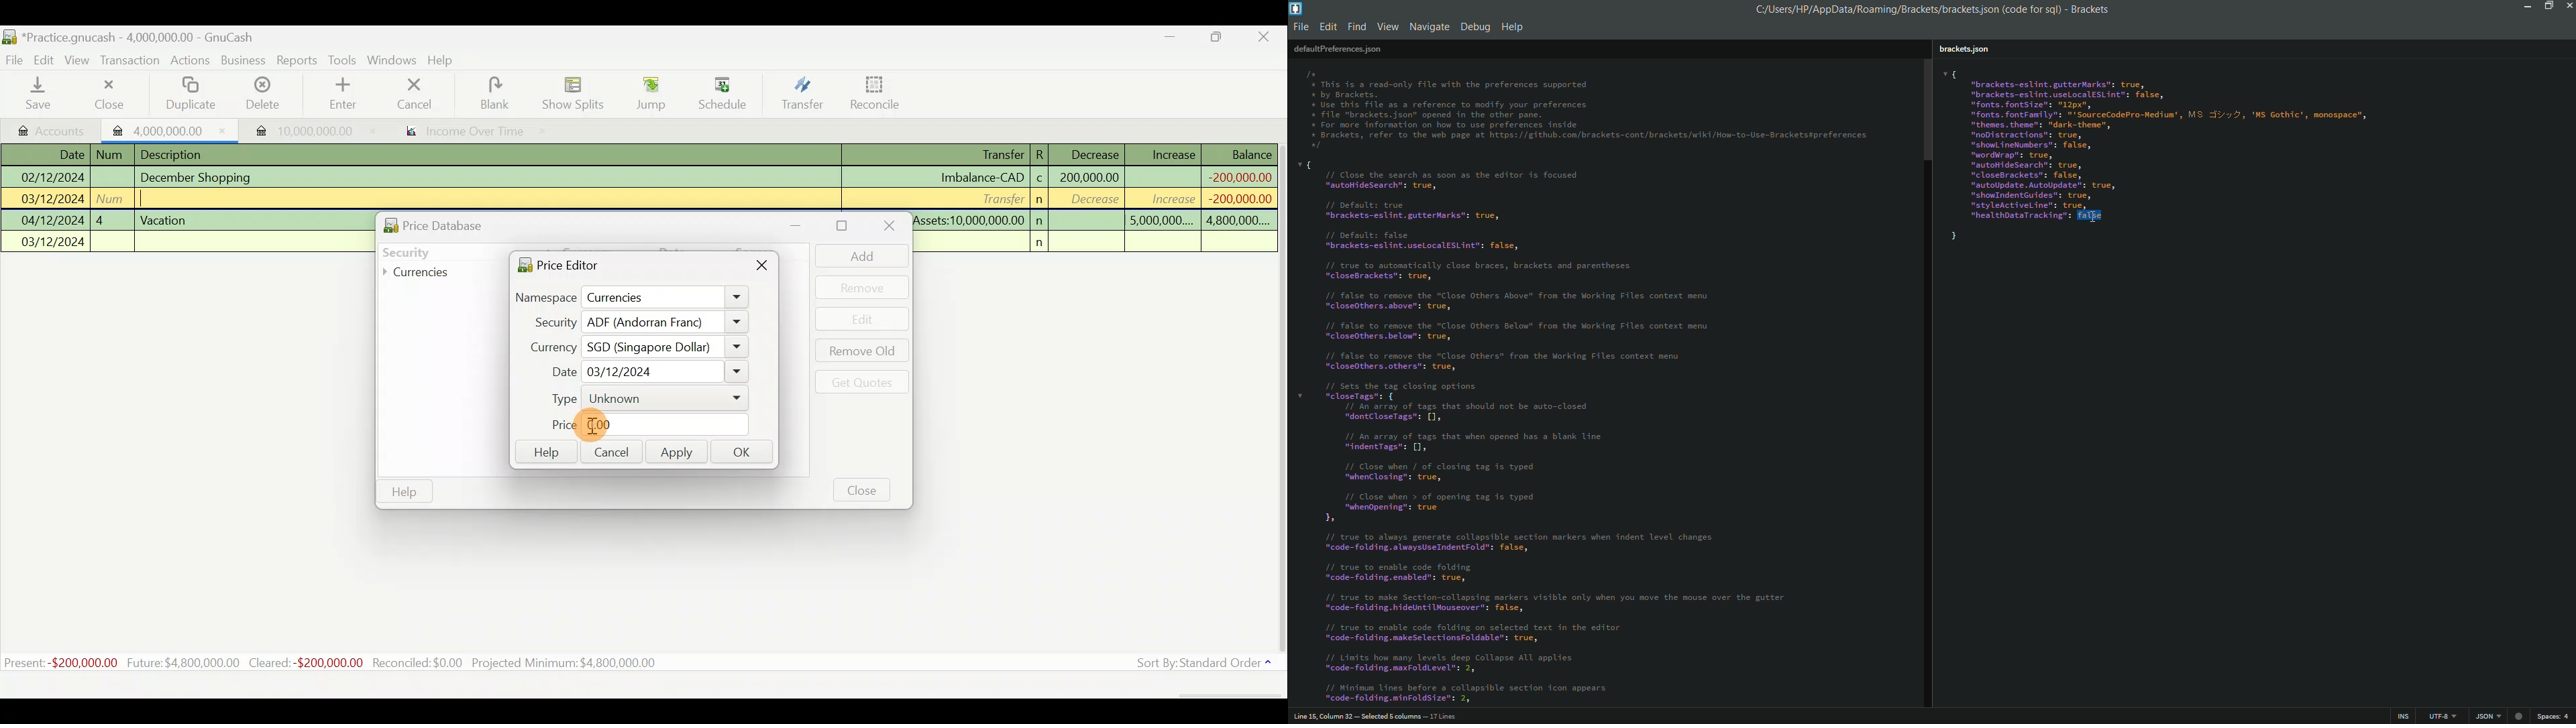 The height and width of the screenshot is (728, 2576). Describe the element at coordinates (1430, 27) in the screenshot. I see `Navigate menu` at that location.